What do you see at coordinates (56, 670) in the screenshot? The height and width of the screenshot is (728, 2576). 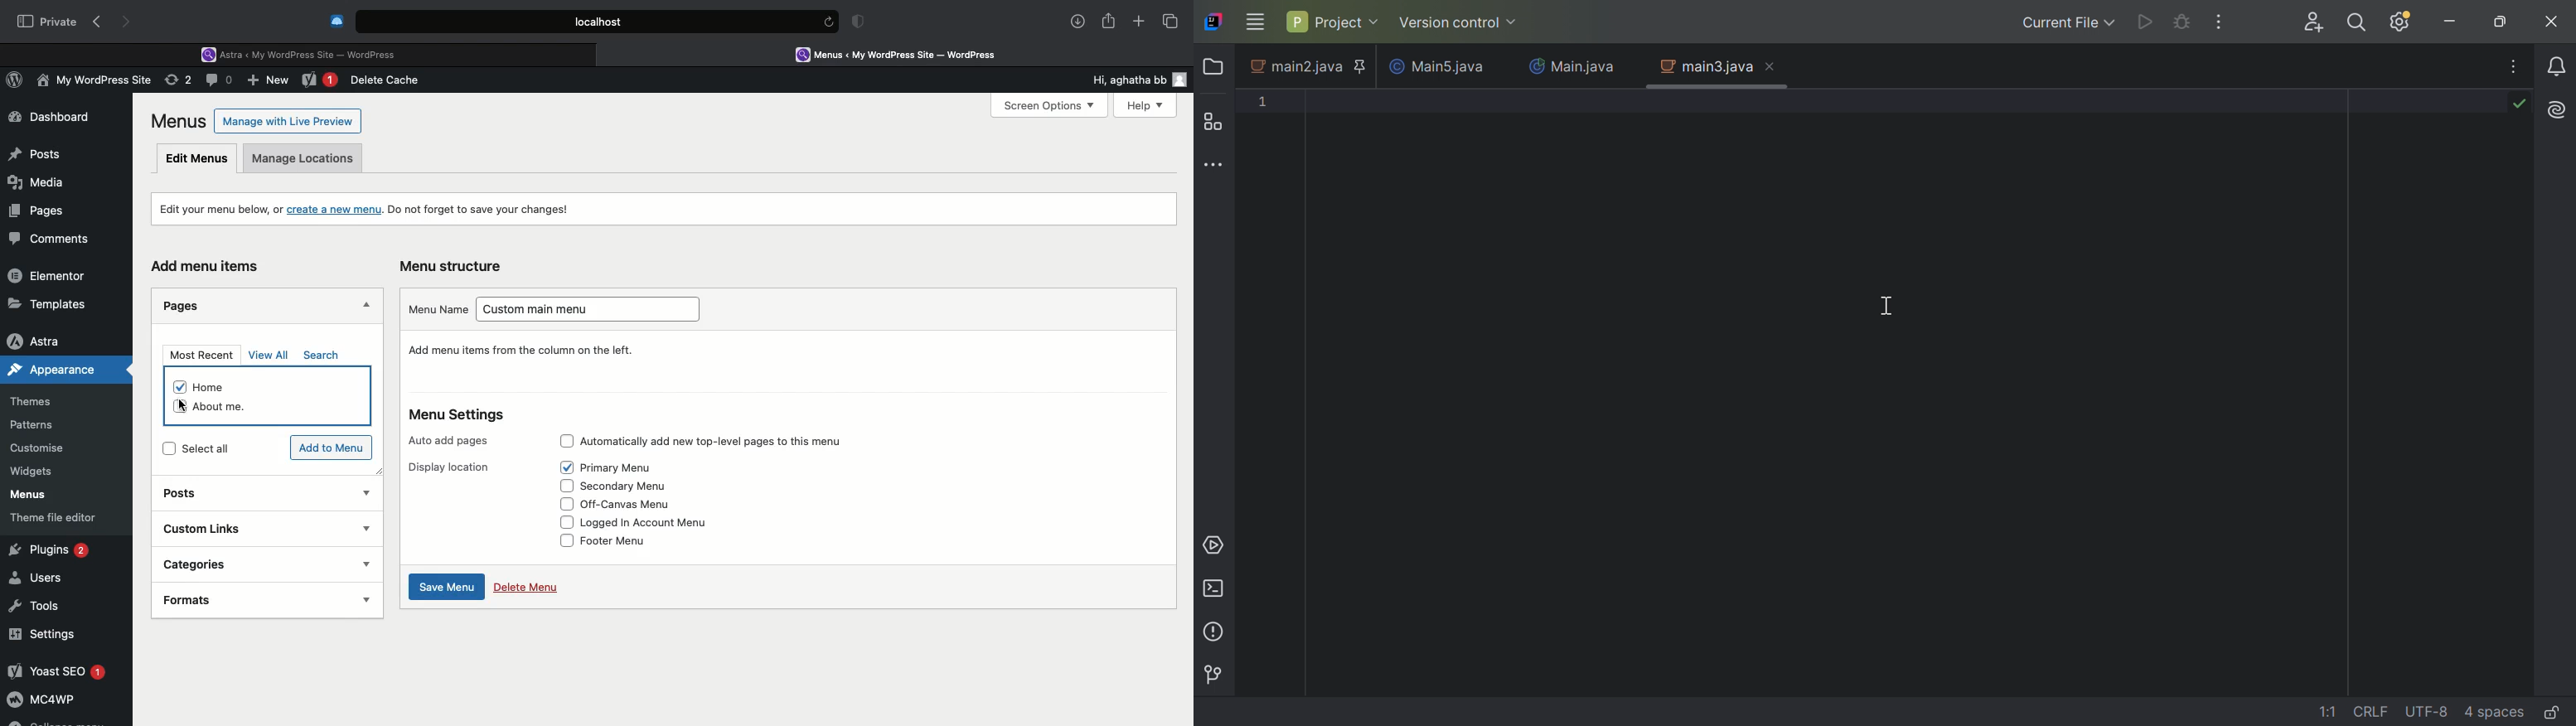 I see `Yoast SEO 1` at bounding box center [56, 670].